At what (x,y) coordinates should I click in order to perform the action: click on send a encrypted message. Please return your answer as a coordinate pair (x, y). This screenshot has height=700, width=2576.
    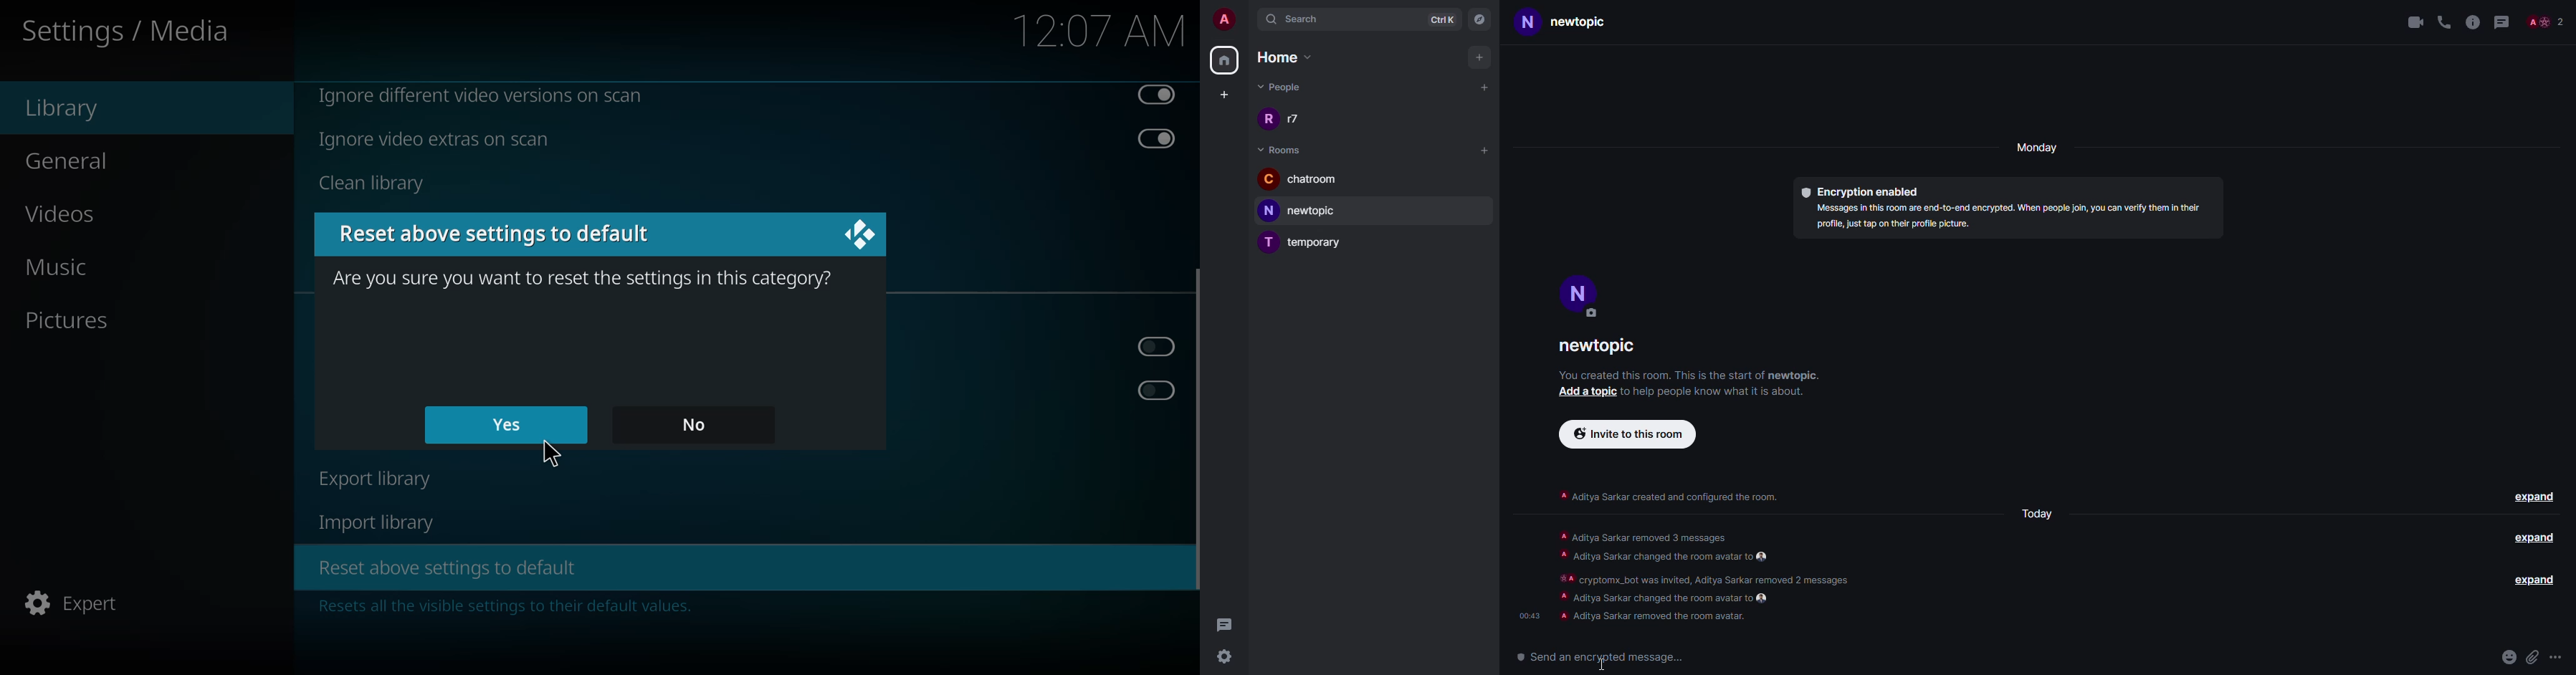
    Looking at the image, I should click on (1610, 658).